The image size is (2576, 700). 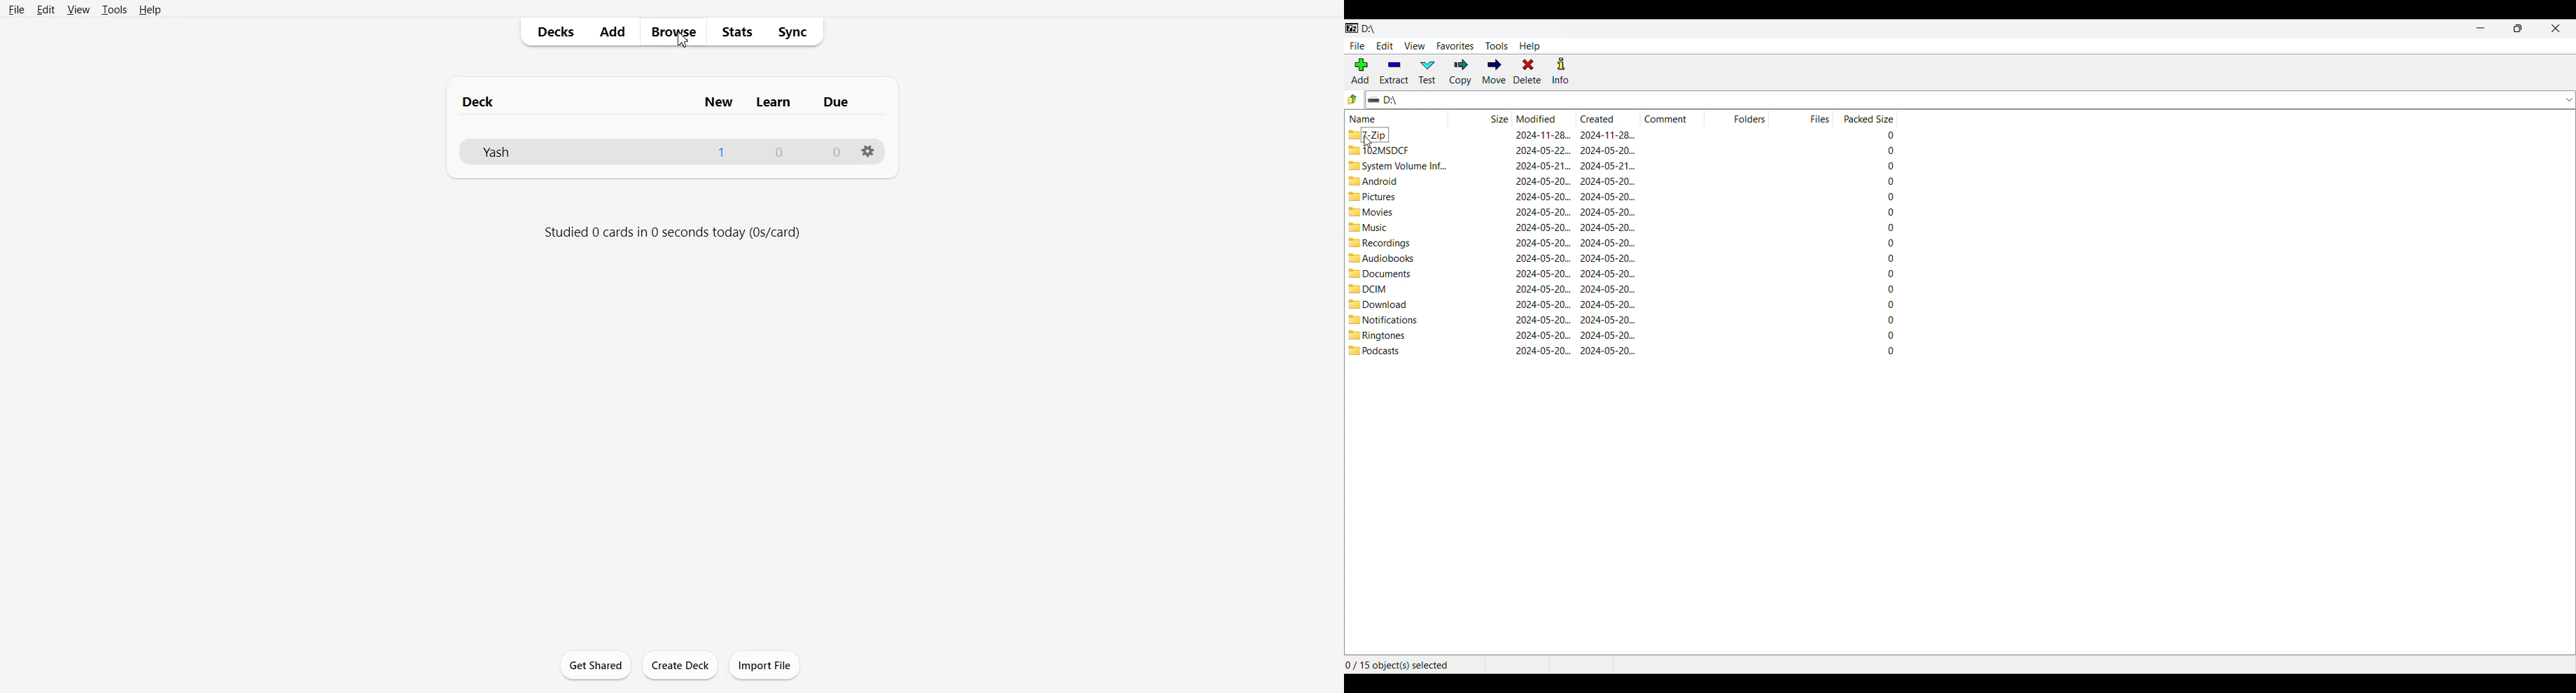 What do you see at coordinates (1395, 72) in the screenshot?
I see `Extract` at bounding box center [1395, 72].